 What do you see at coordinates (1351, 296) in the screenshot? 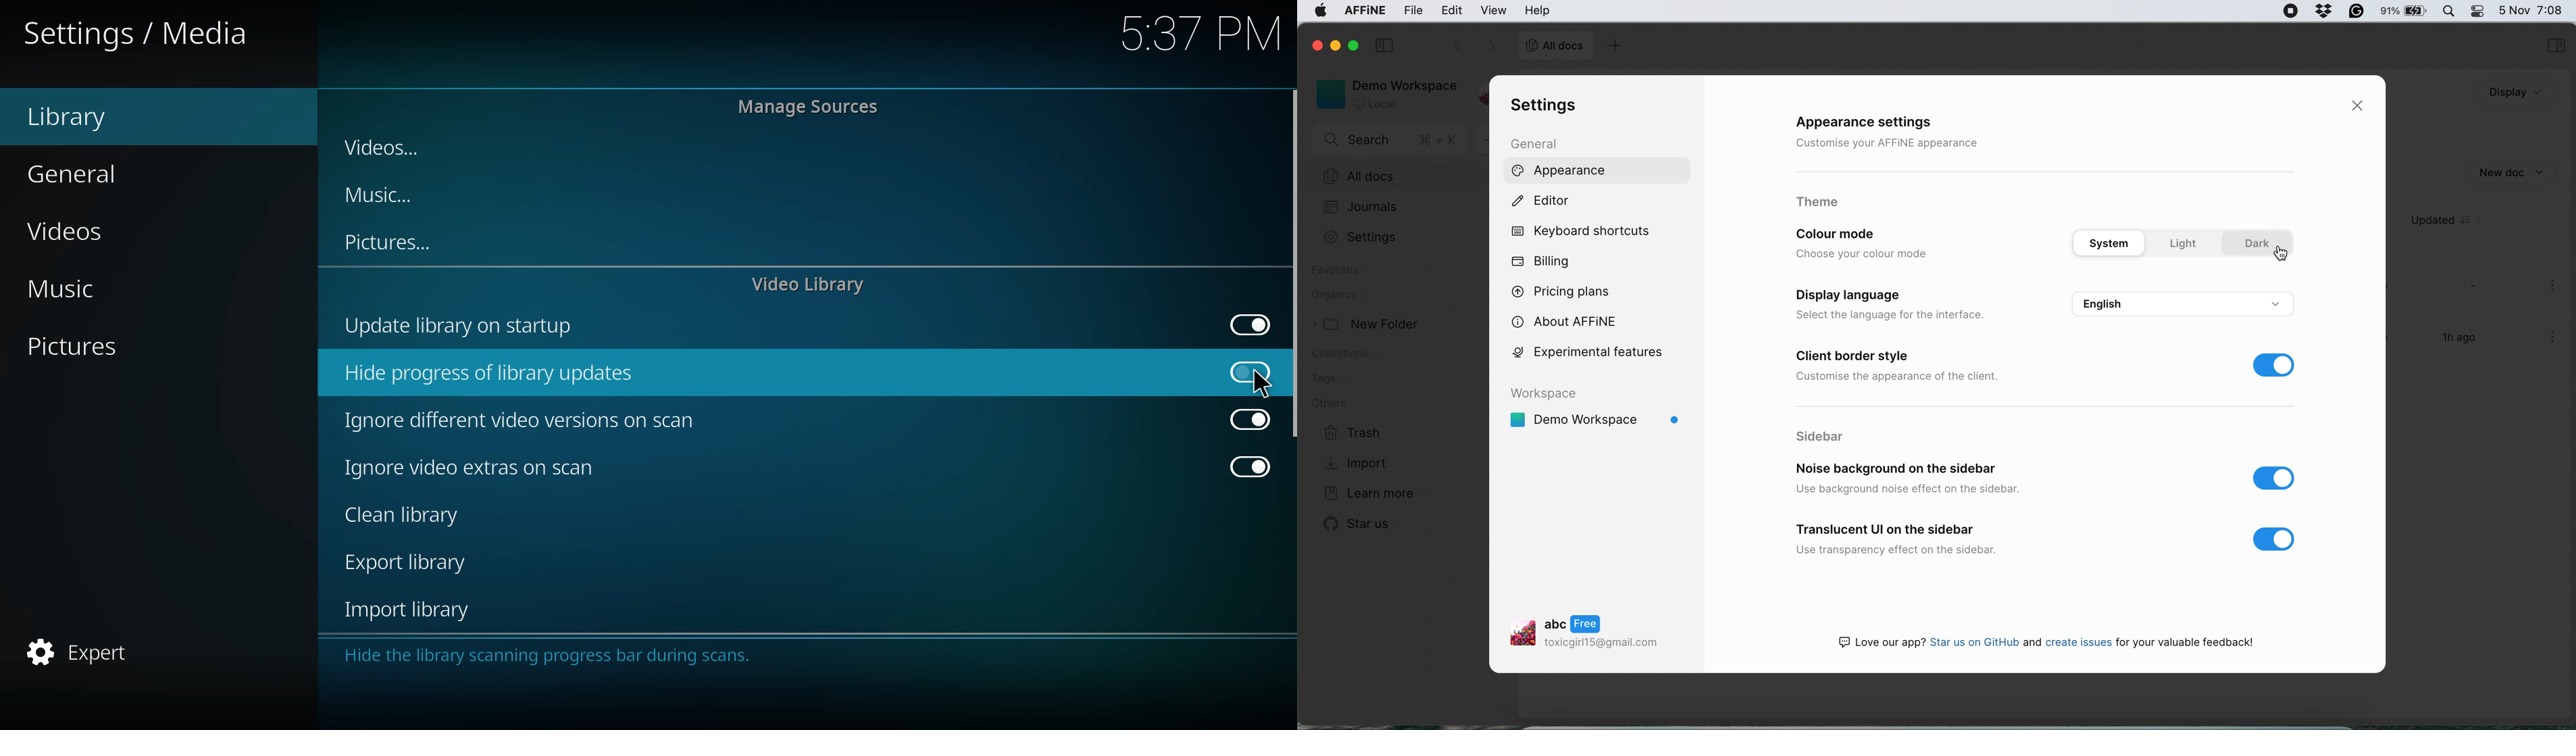
I see `organize` at bounding box center [1351, 296].